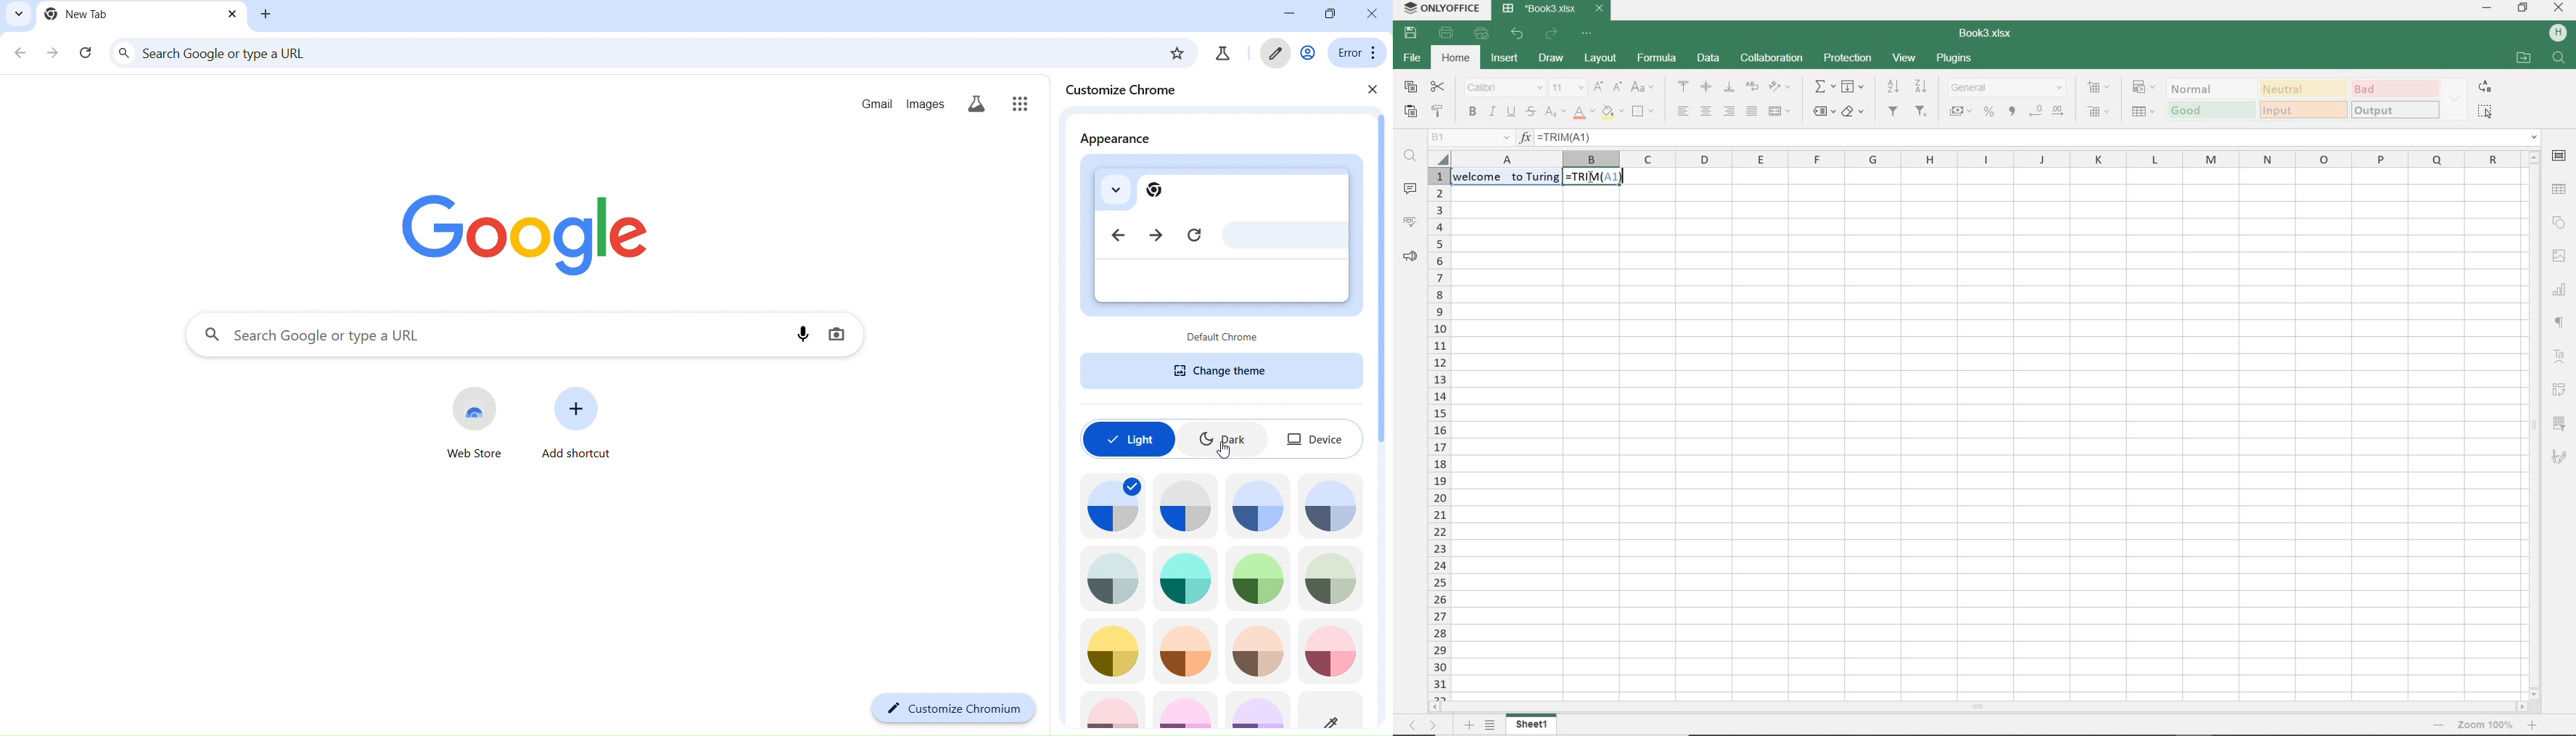  What do you see at coordinates (1779, 88) in the screenshot?
I see `orientation` at bounding box center [1779, 88].